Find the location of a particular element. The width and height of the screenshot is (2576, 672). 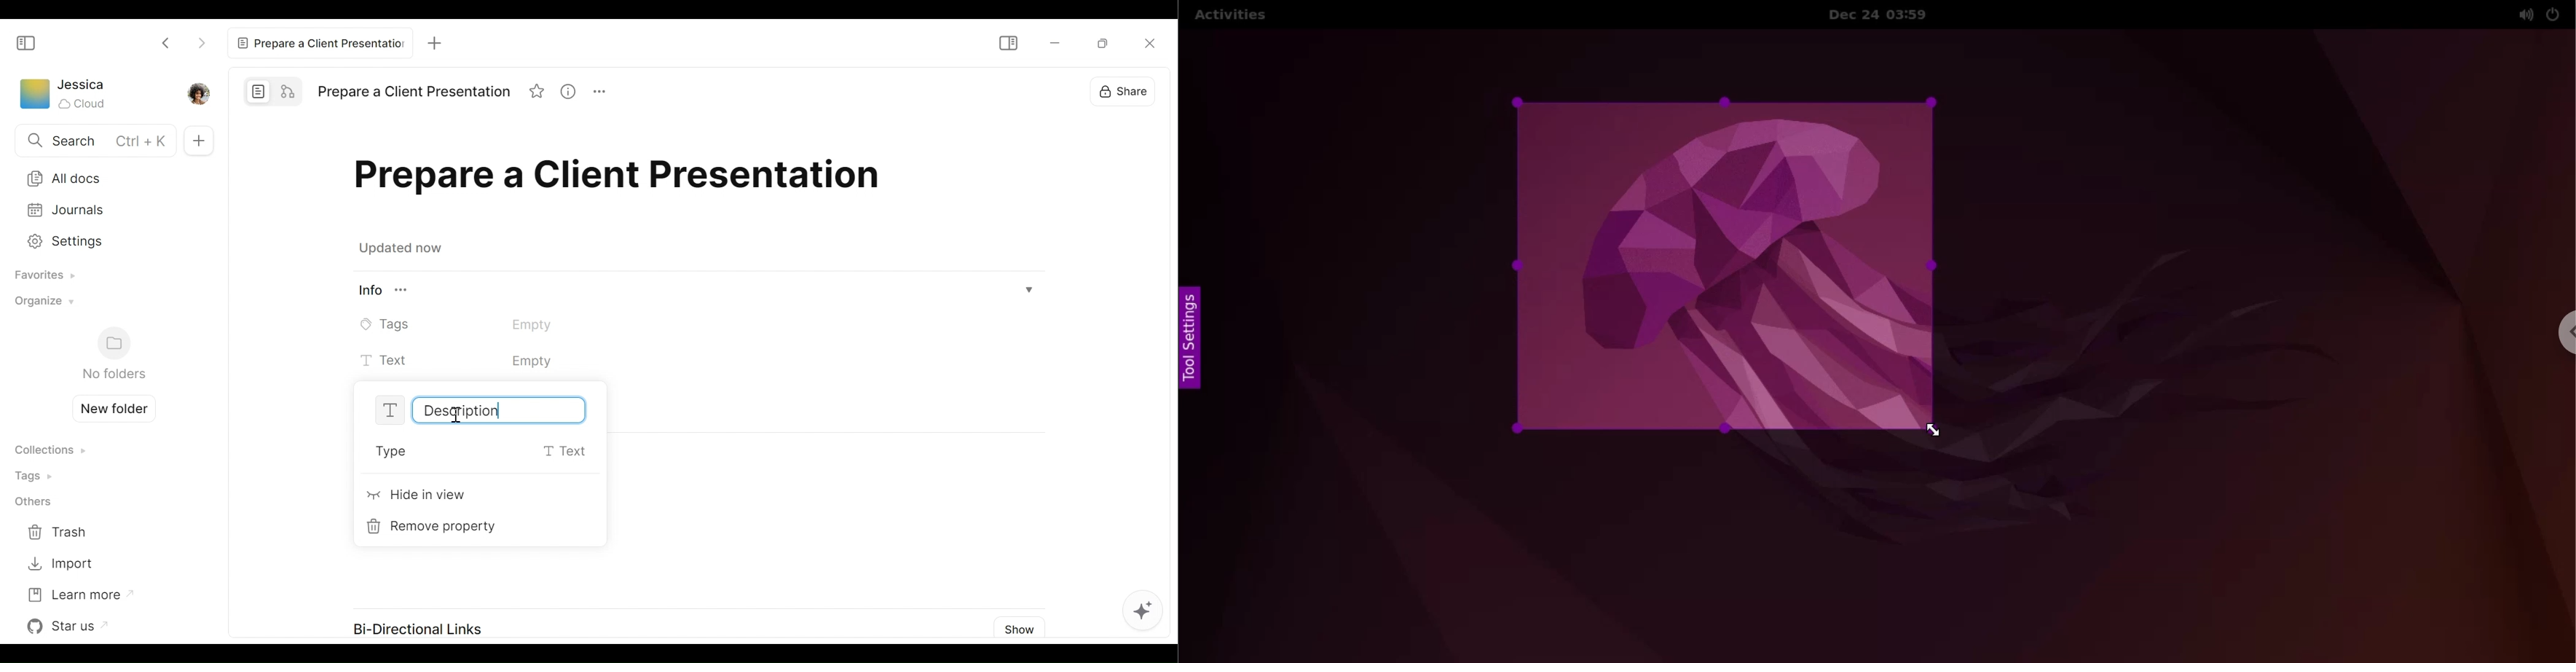

Workspace is located at coordinates (34, 96).